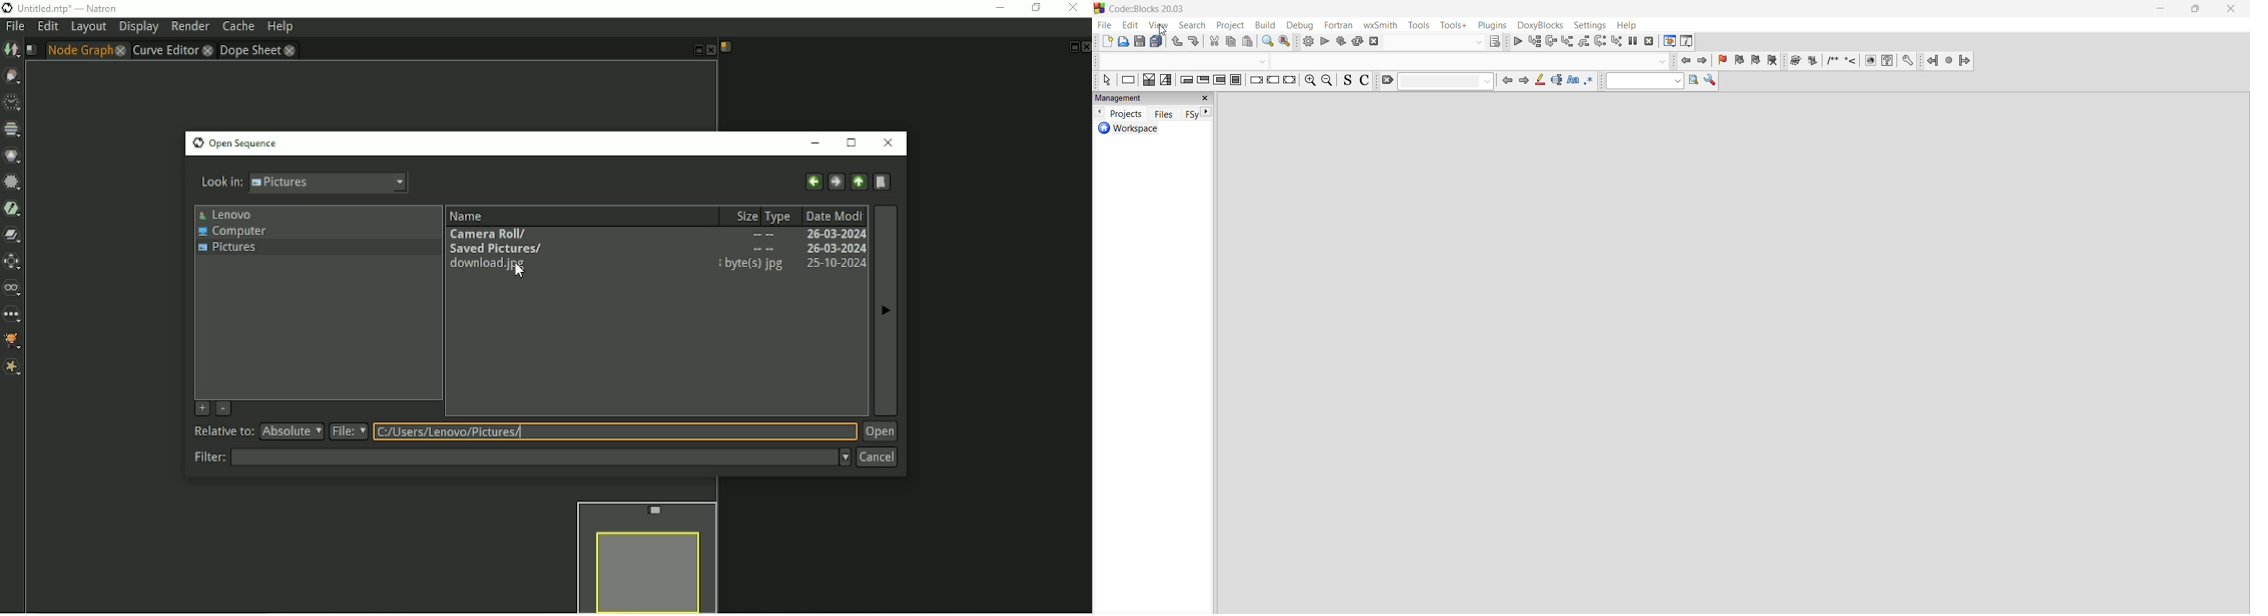 Image resolution: width=2268 pixels, height=616 pixels. What do you see at coordinates (1702, 62) in the screenshot?
I see `jump forward` at bounding box center [1702, 62].